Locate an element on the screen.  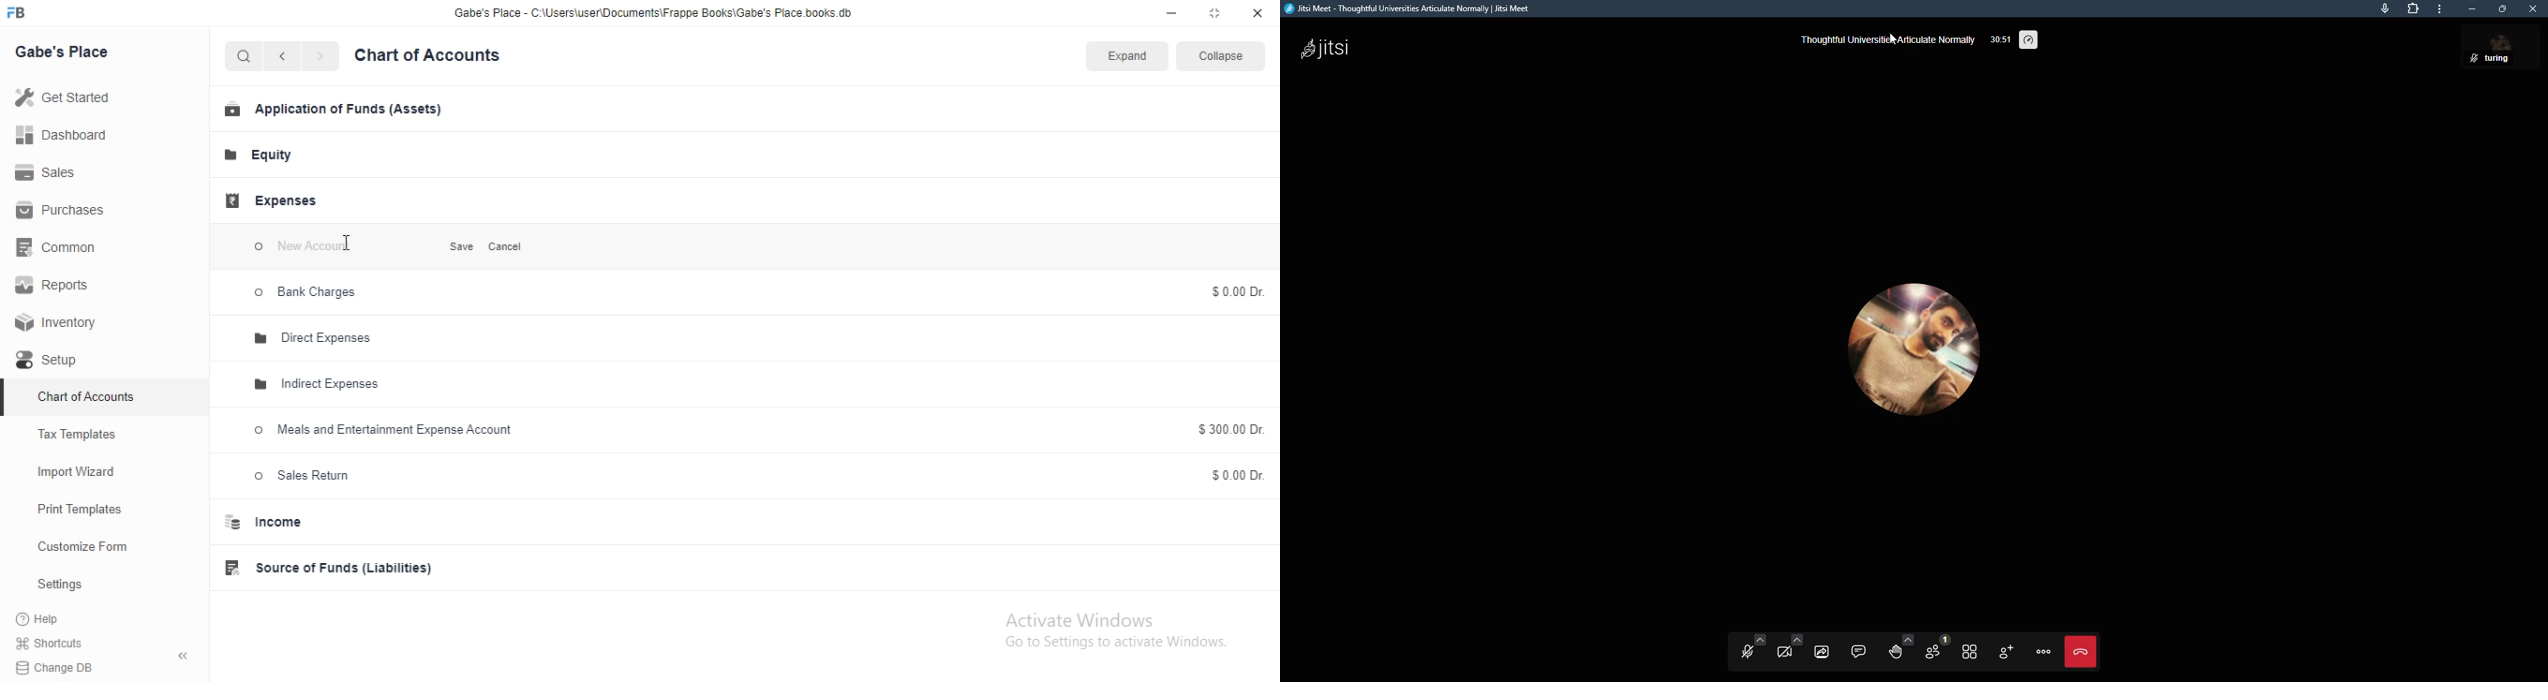
back is located at coordinates (287, 59).